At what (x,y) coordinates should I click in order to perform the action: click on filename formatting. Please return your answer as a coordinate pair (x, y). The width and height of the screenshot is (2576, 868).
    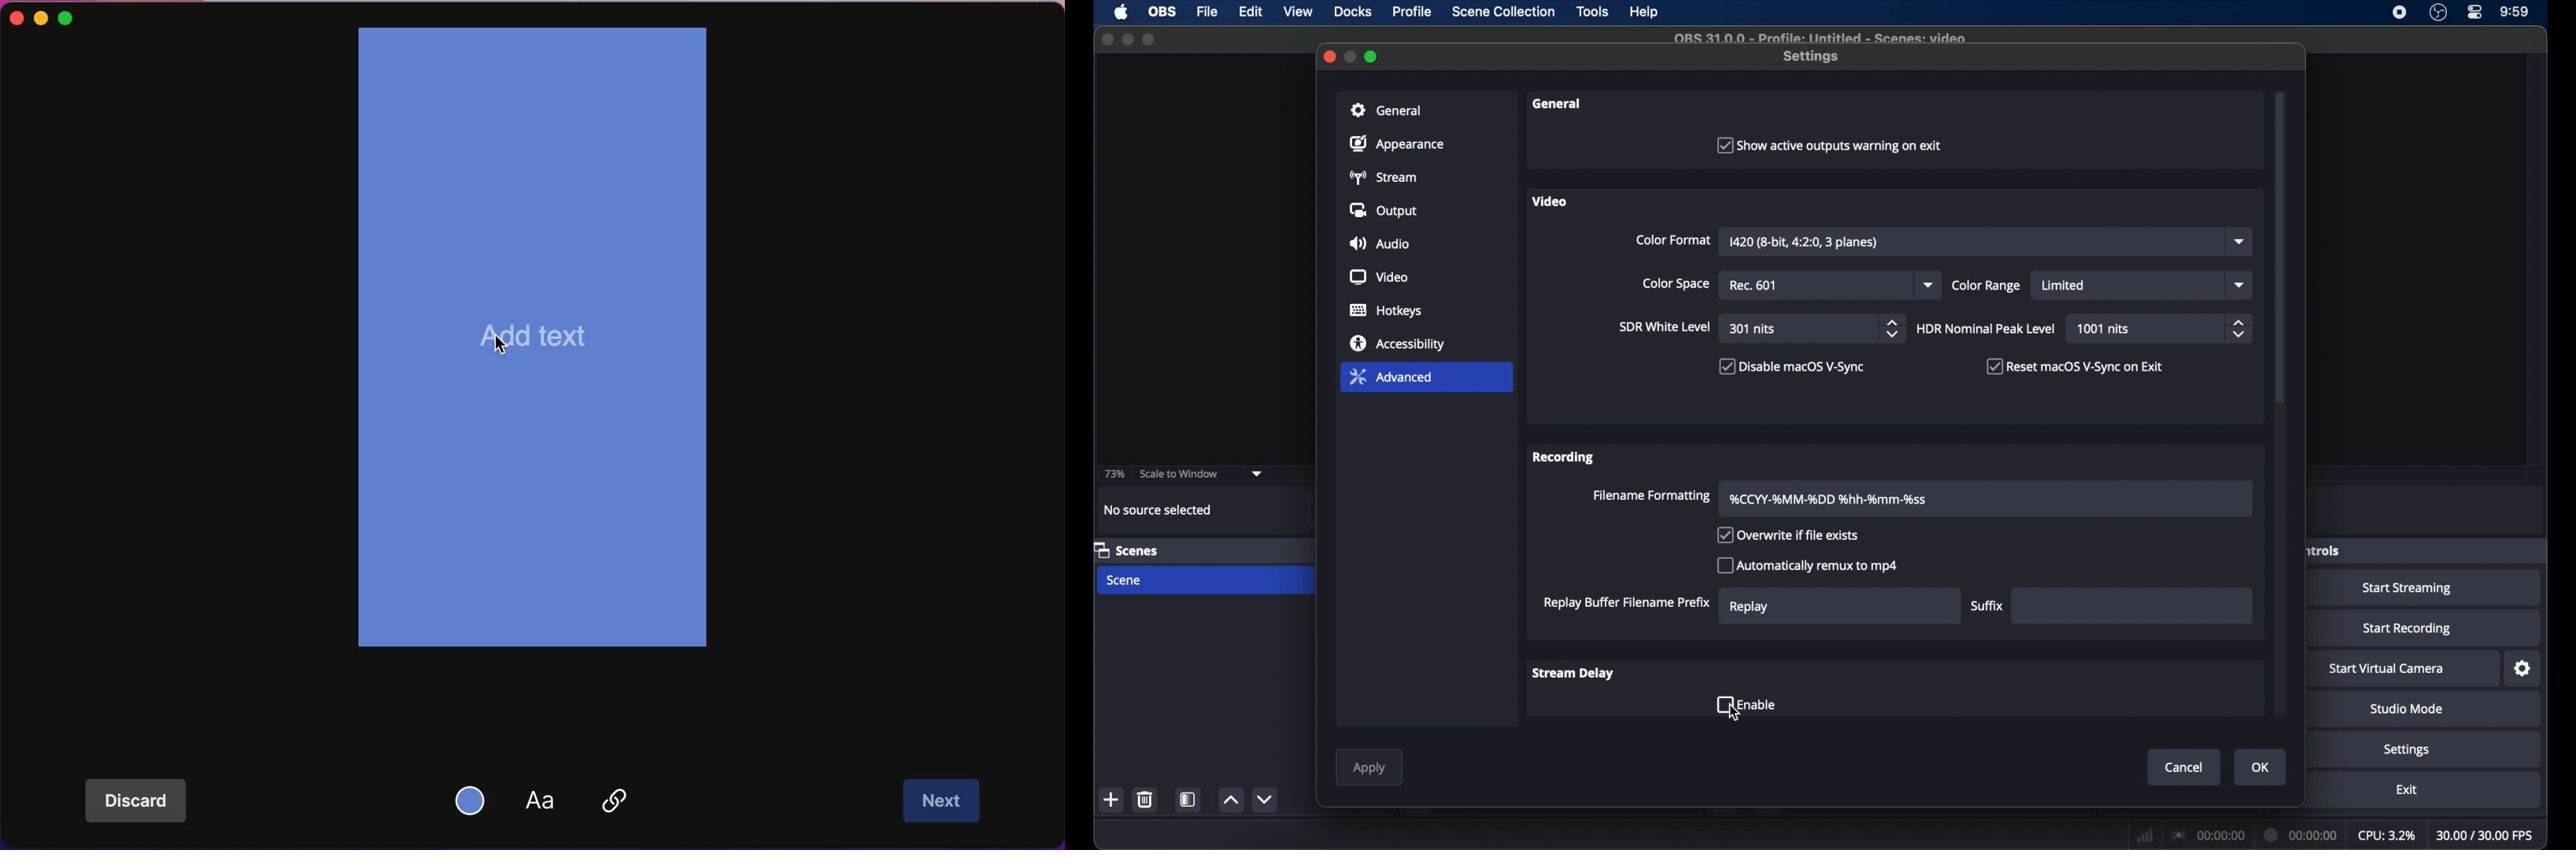
    Looking at the image, I should click on (1652, 497).